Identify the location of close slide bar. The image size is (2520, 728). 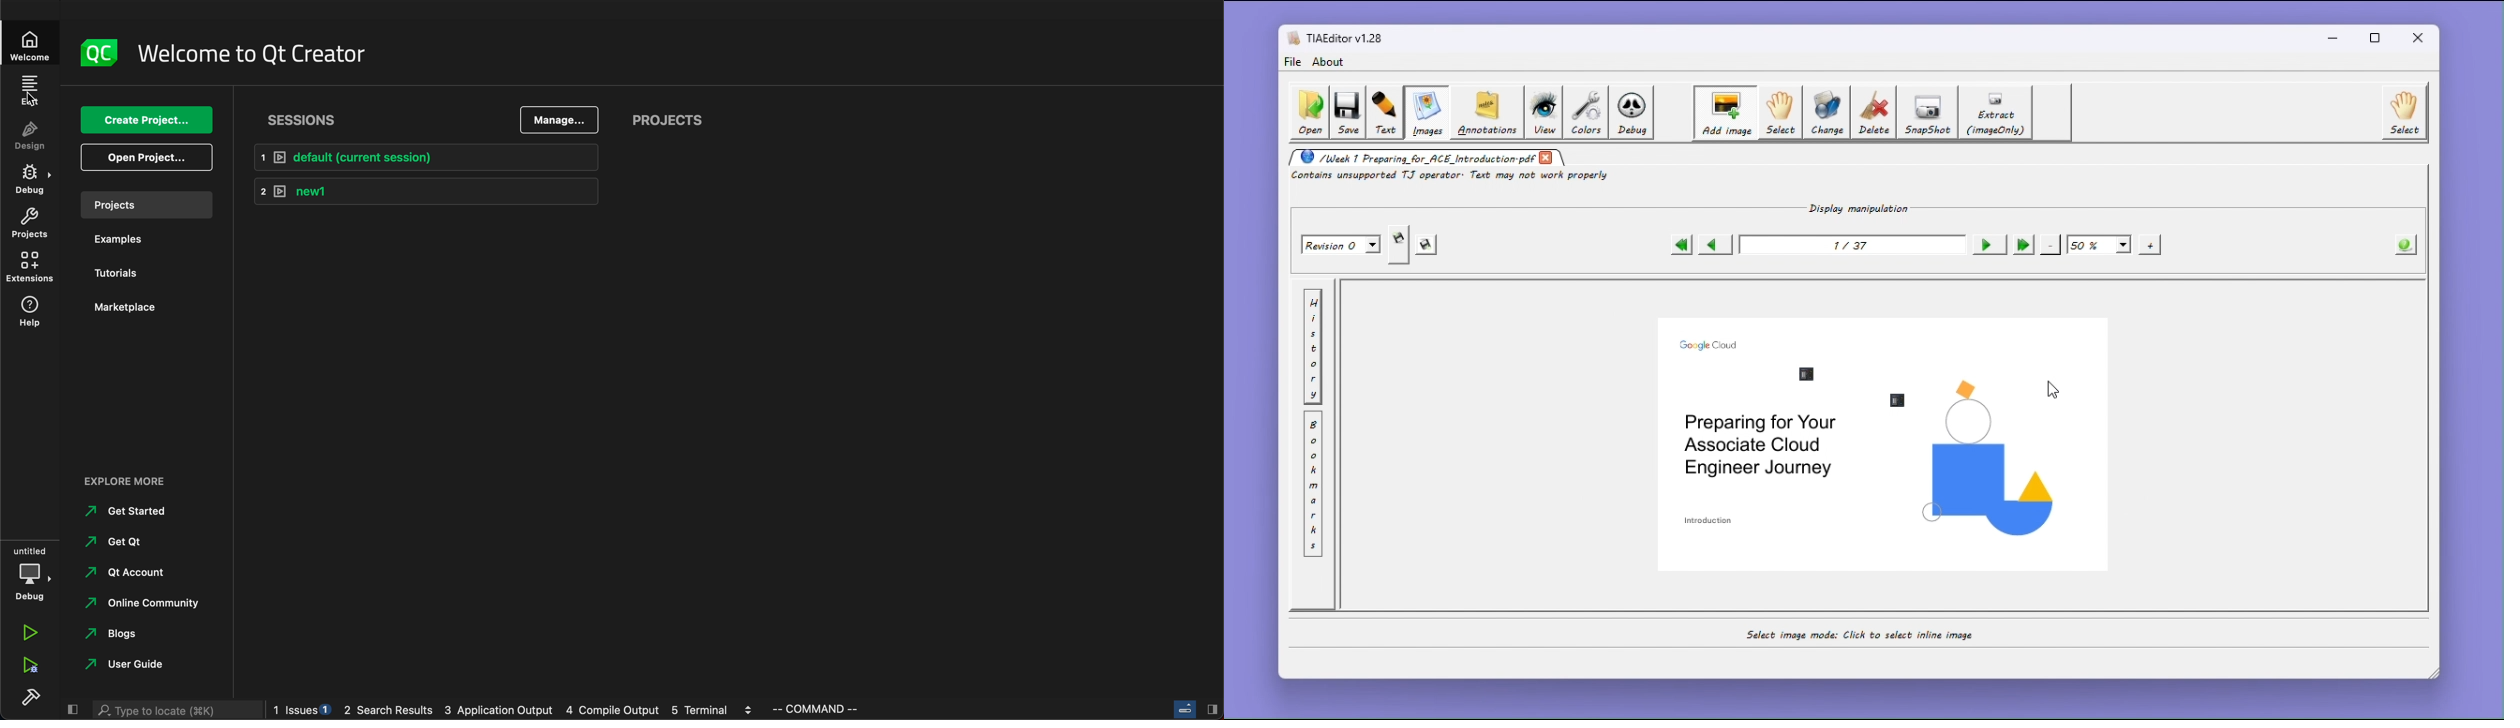
(71, 710).